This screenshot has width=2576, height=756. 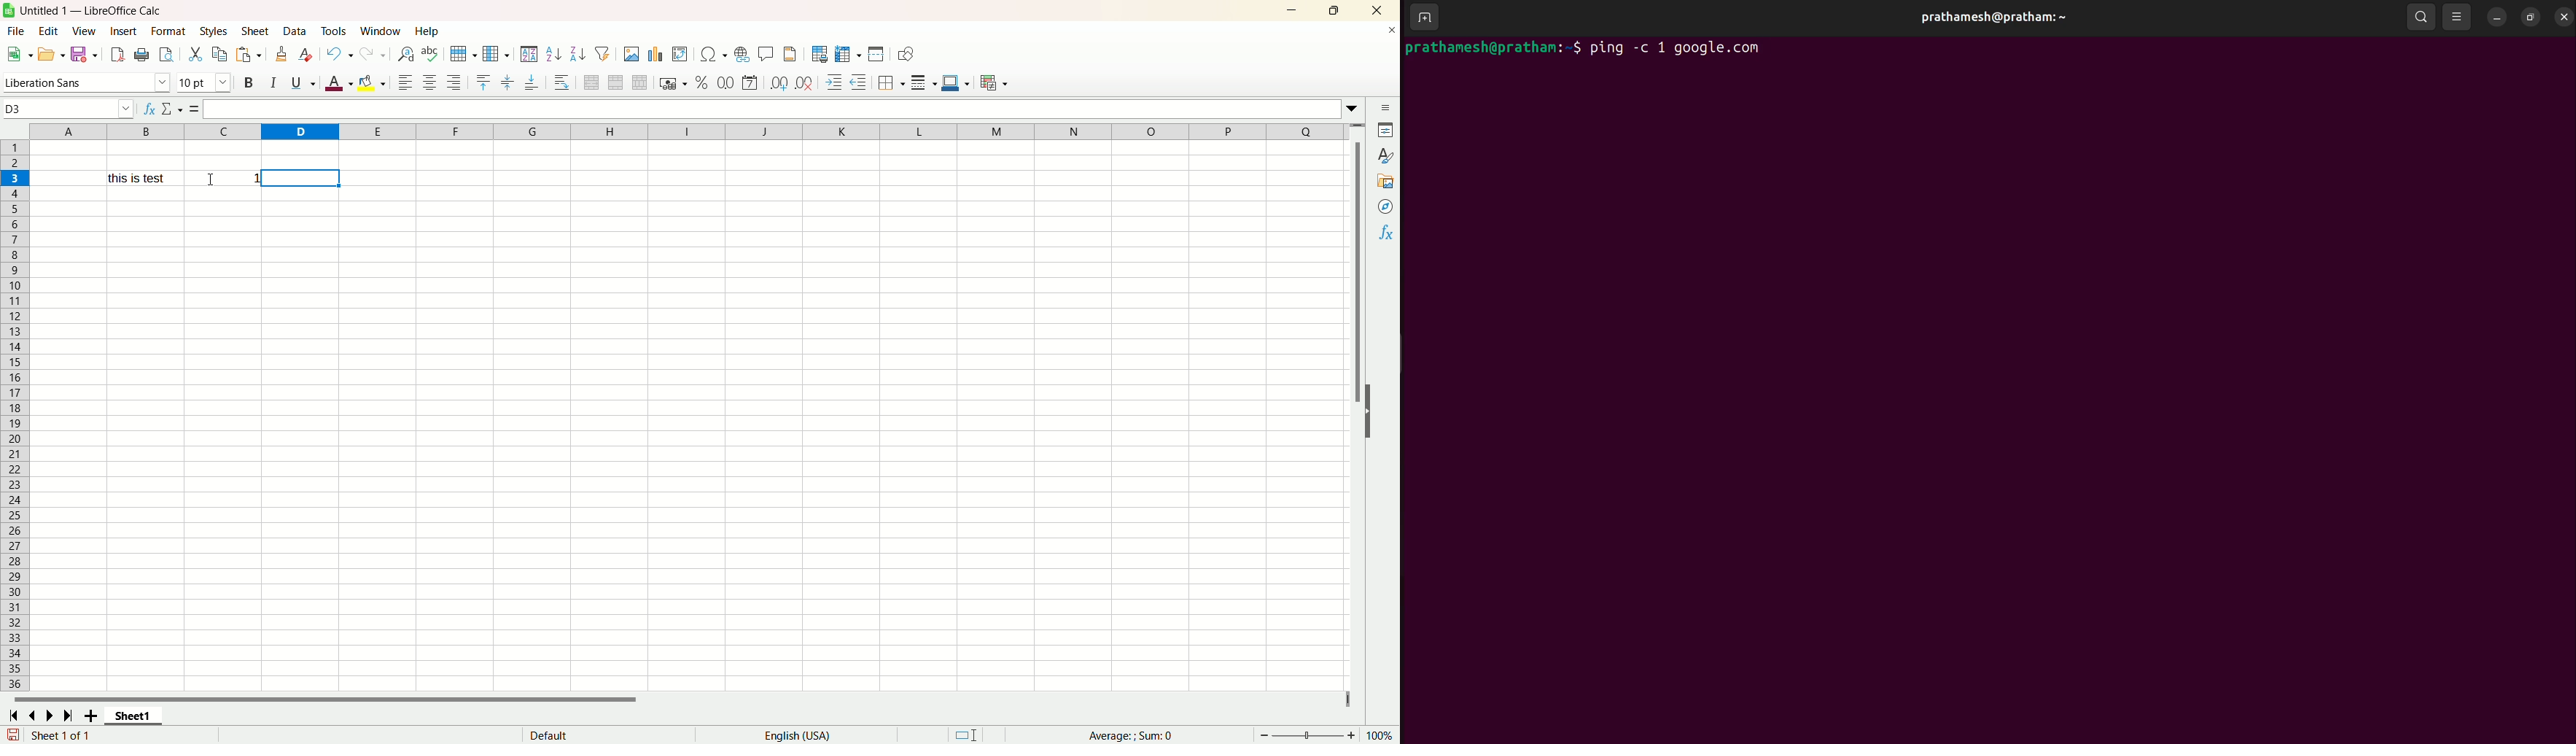 I want to click on window, so click(x=382, y=31).